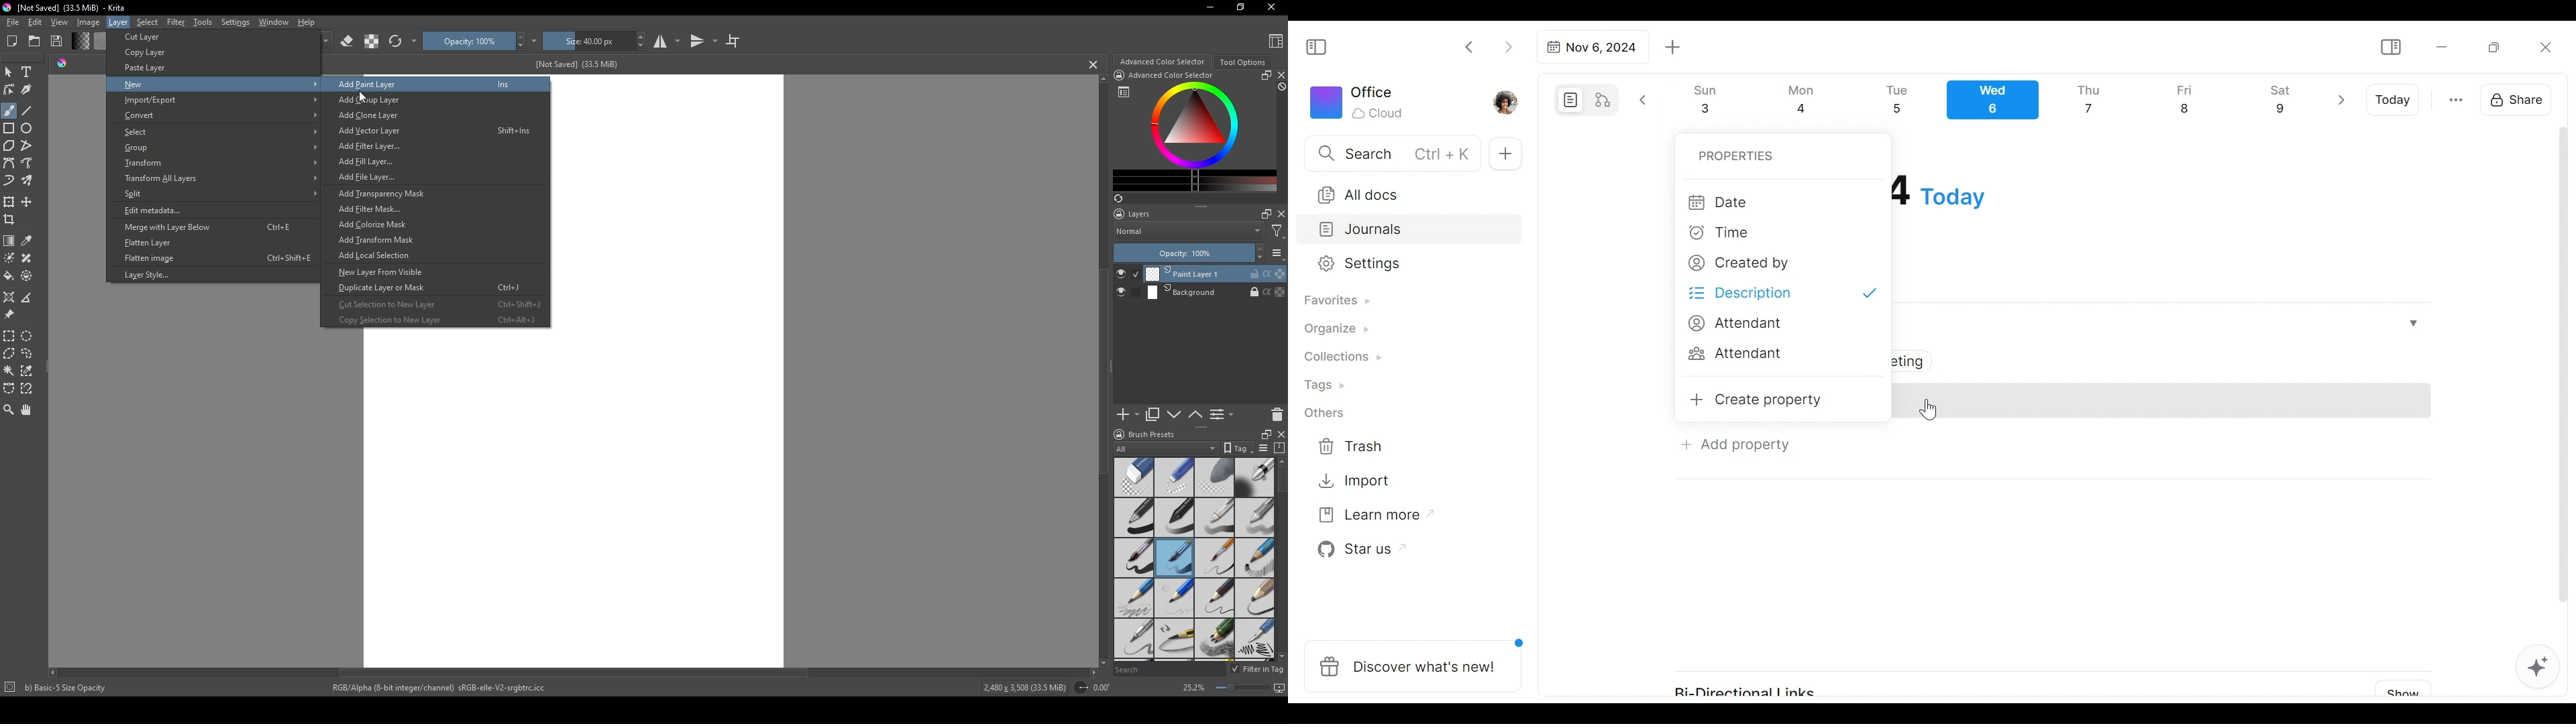  Describe the element at coordinates (1341, 359) in the screenshot. I see `Collections` at that location.